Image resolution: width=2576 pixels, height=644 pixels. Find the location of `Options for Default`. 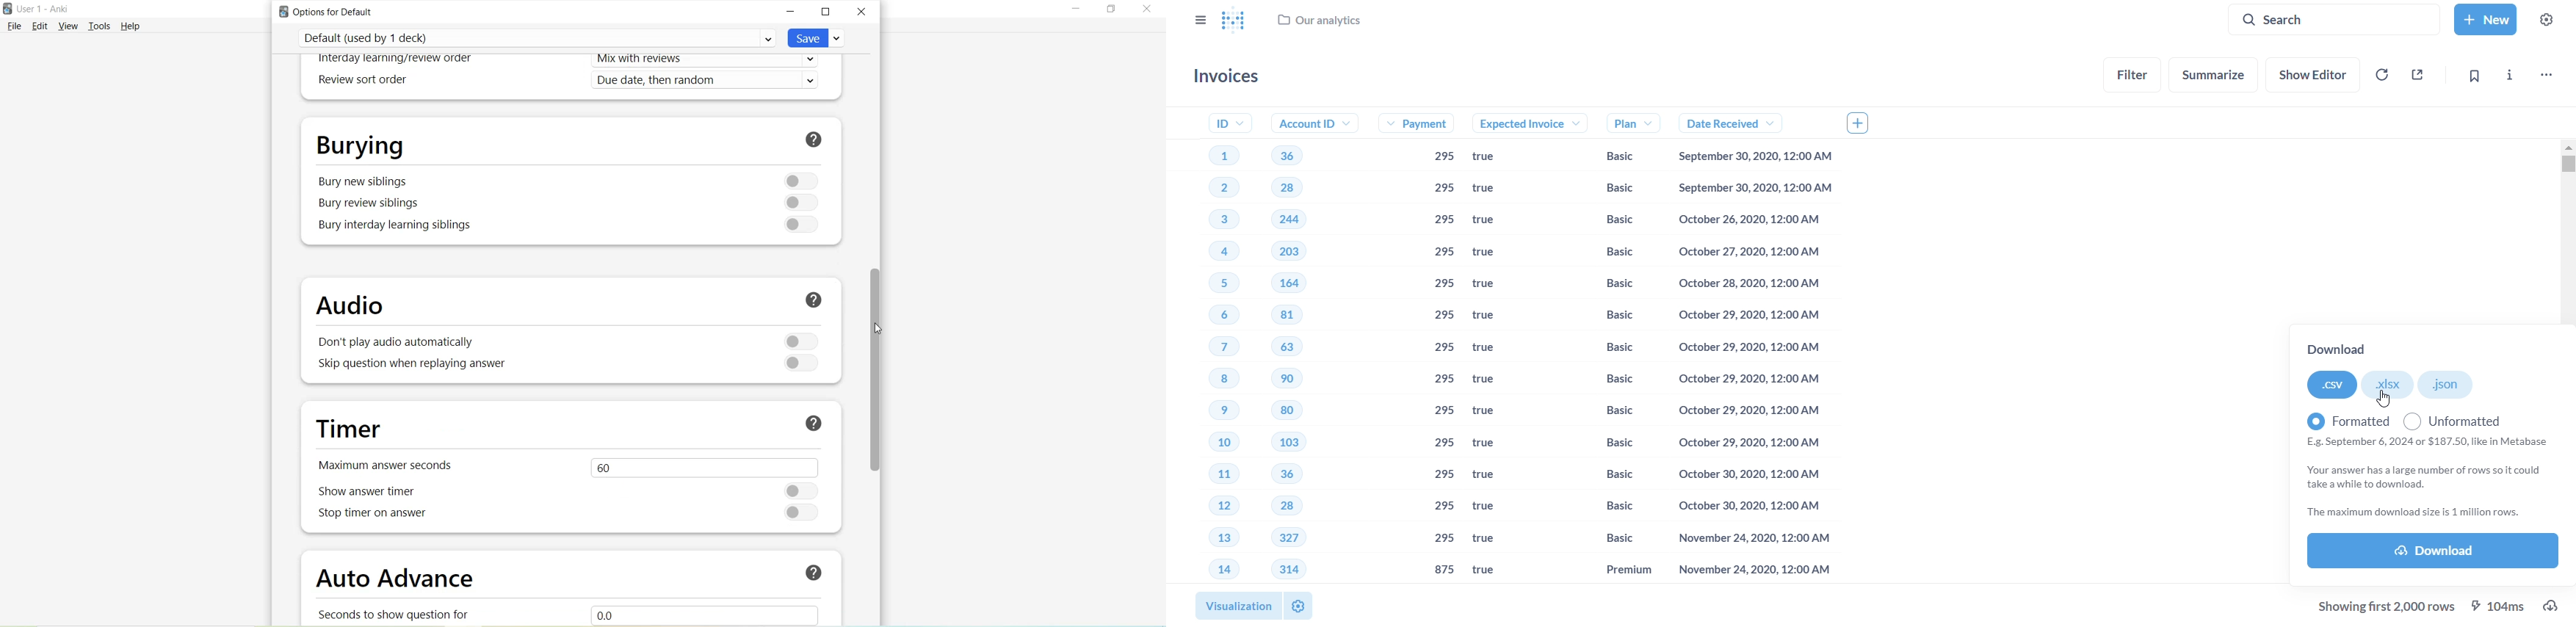

Options for Default is located at coordinates (331, 12).